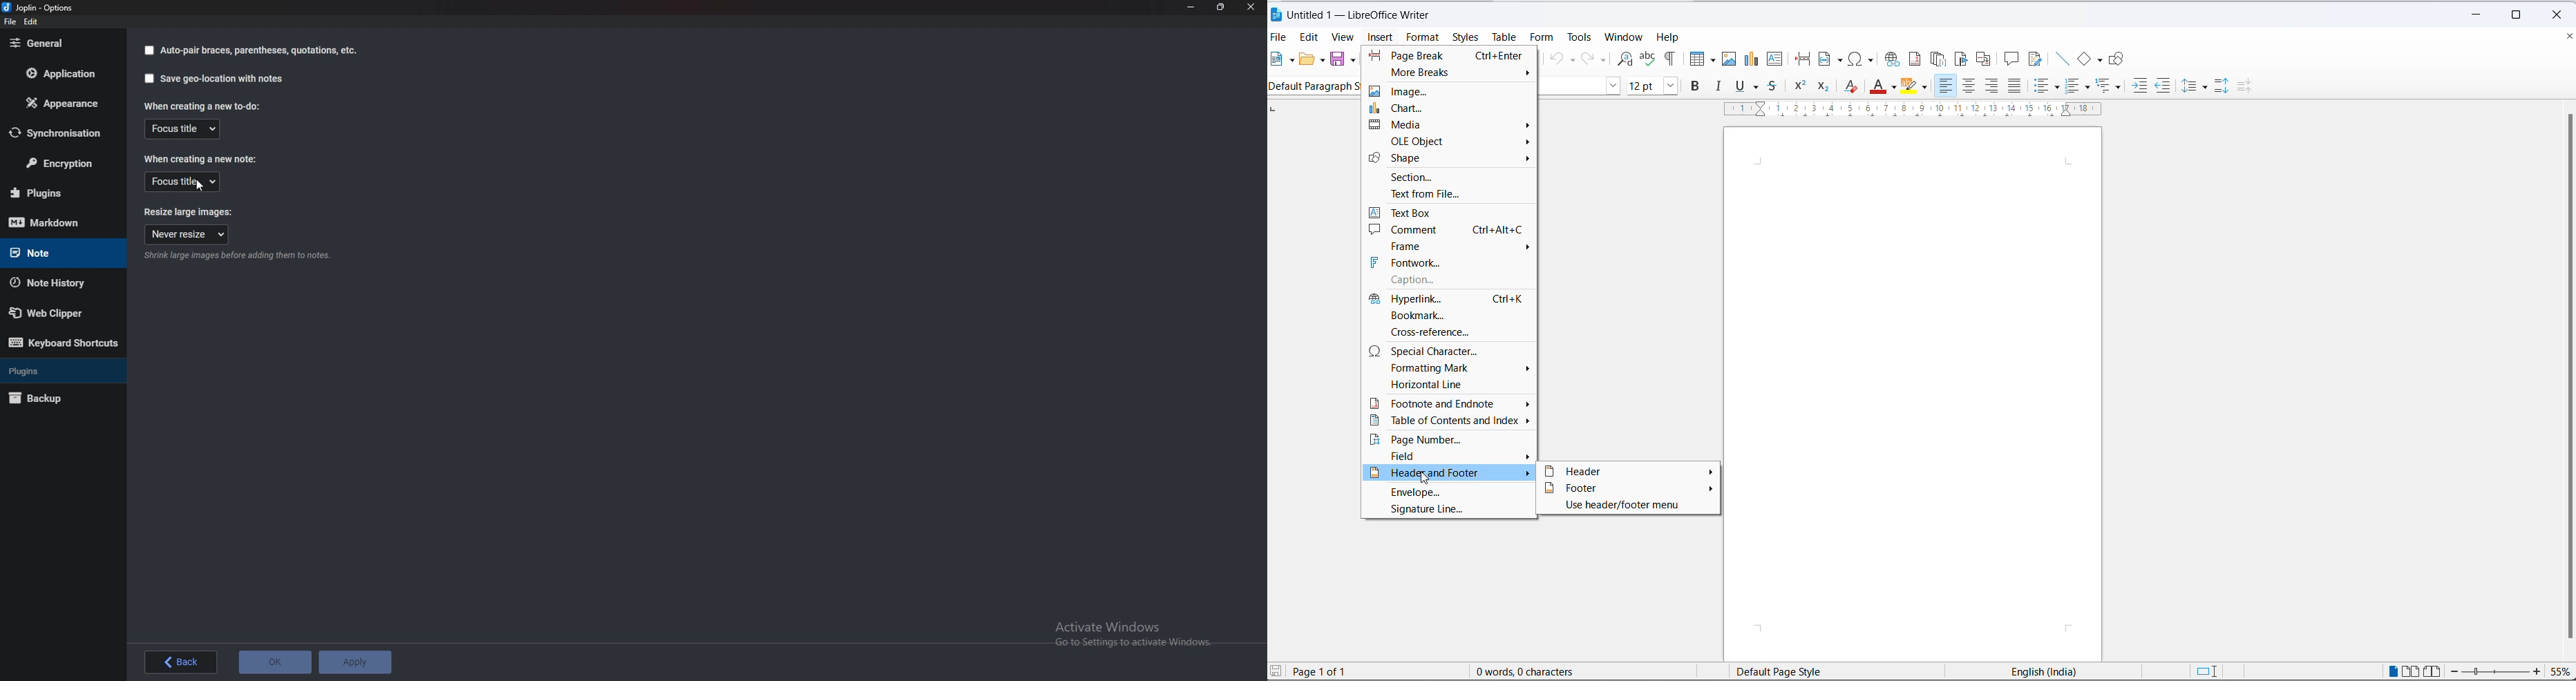  Describe the element at coordinates (201, 159) in the screenshot. I see `When creating a new note` at that location.